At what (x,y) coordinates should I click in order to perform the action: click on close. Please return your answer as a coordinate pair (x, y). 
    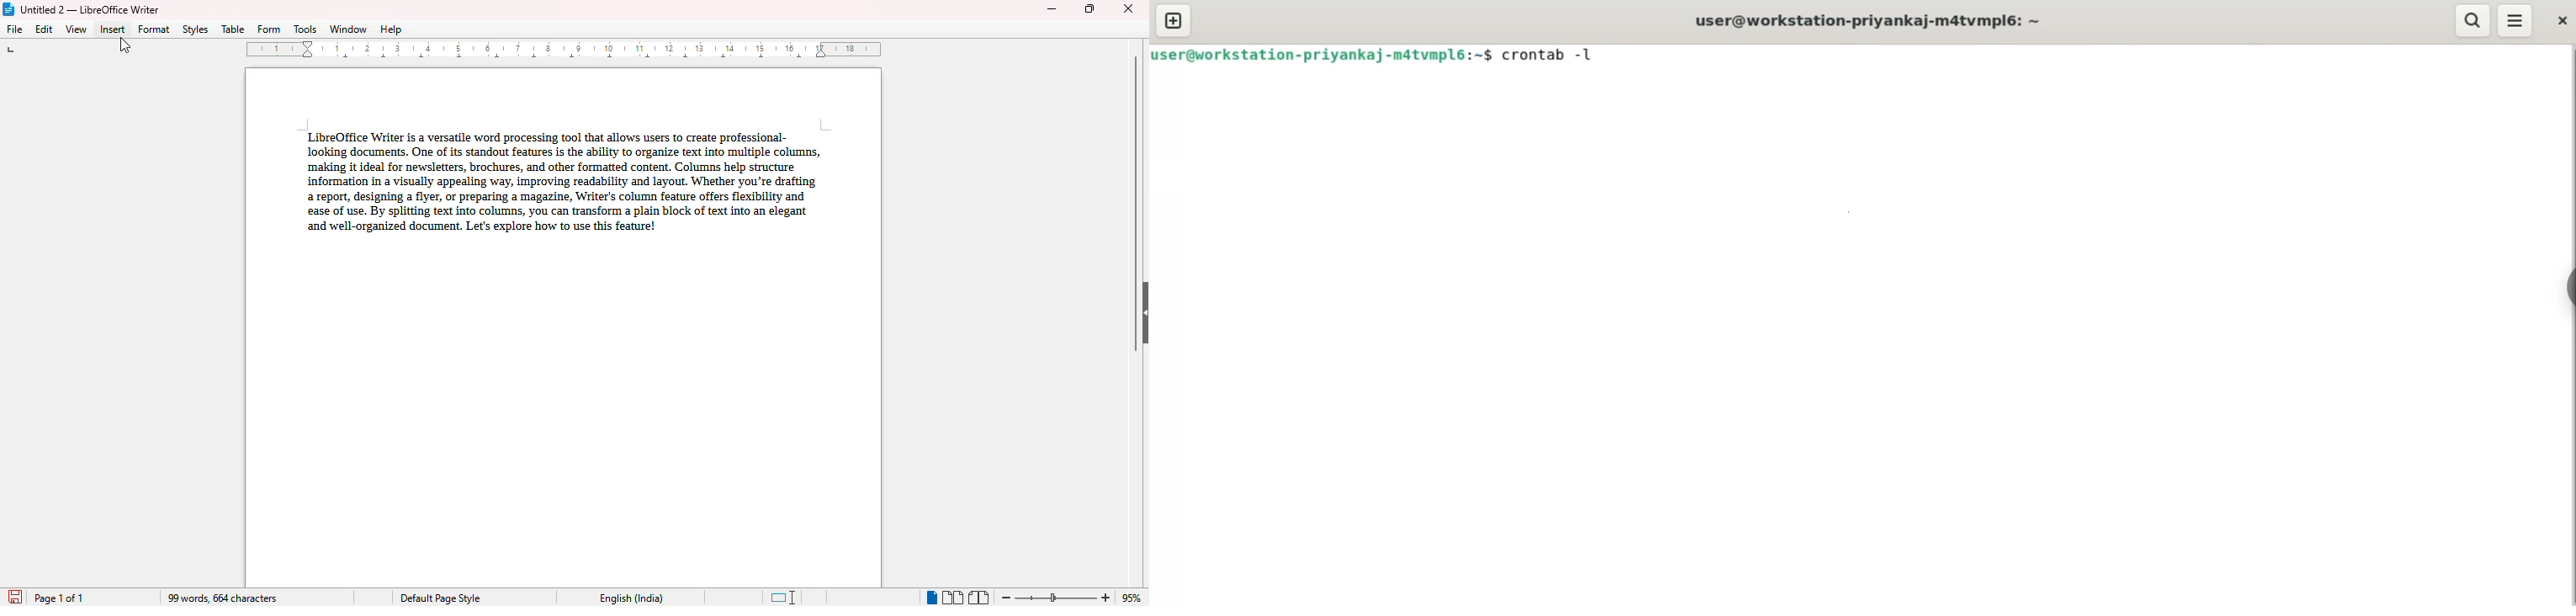
    Looking at the image, I should click on (1130, 8).